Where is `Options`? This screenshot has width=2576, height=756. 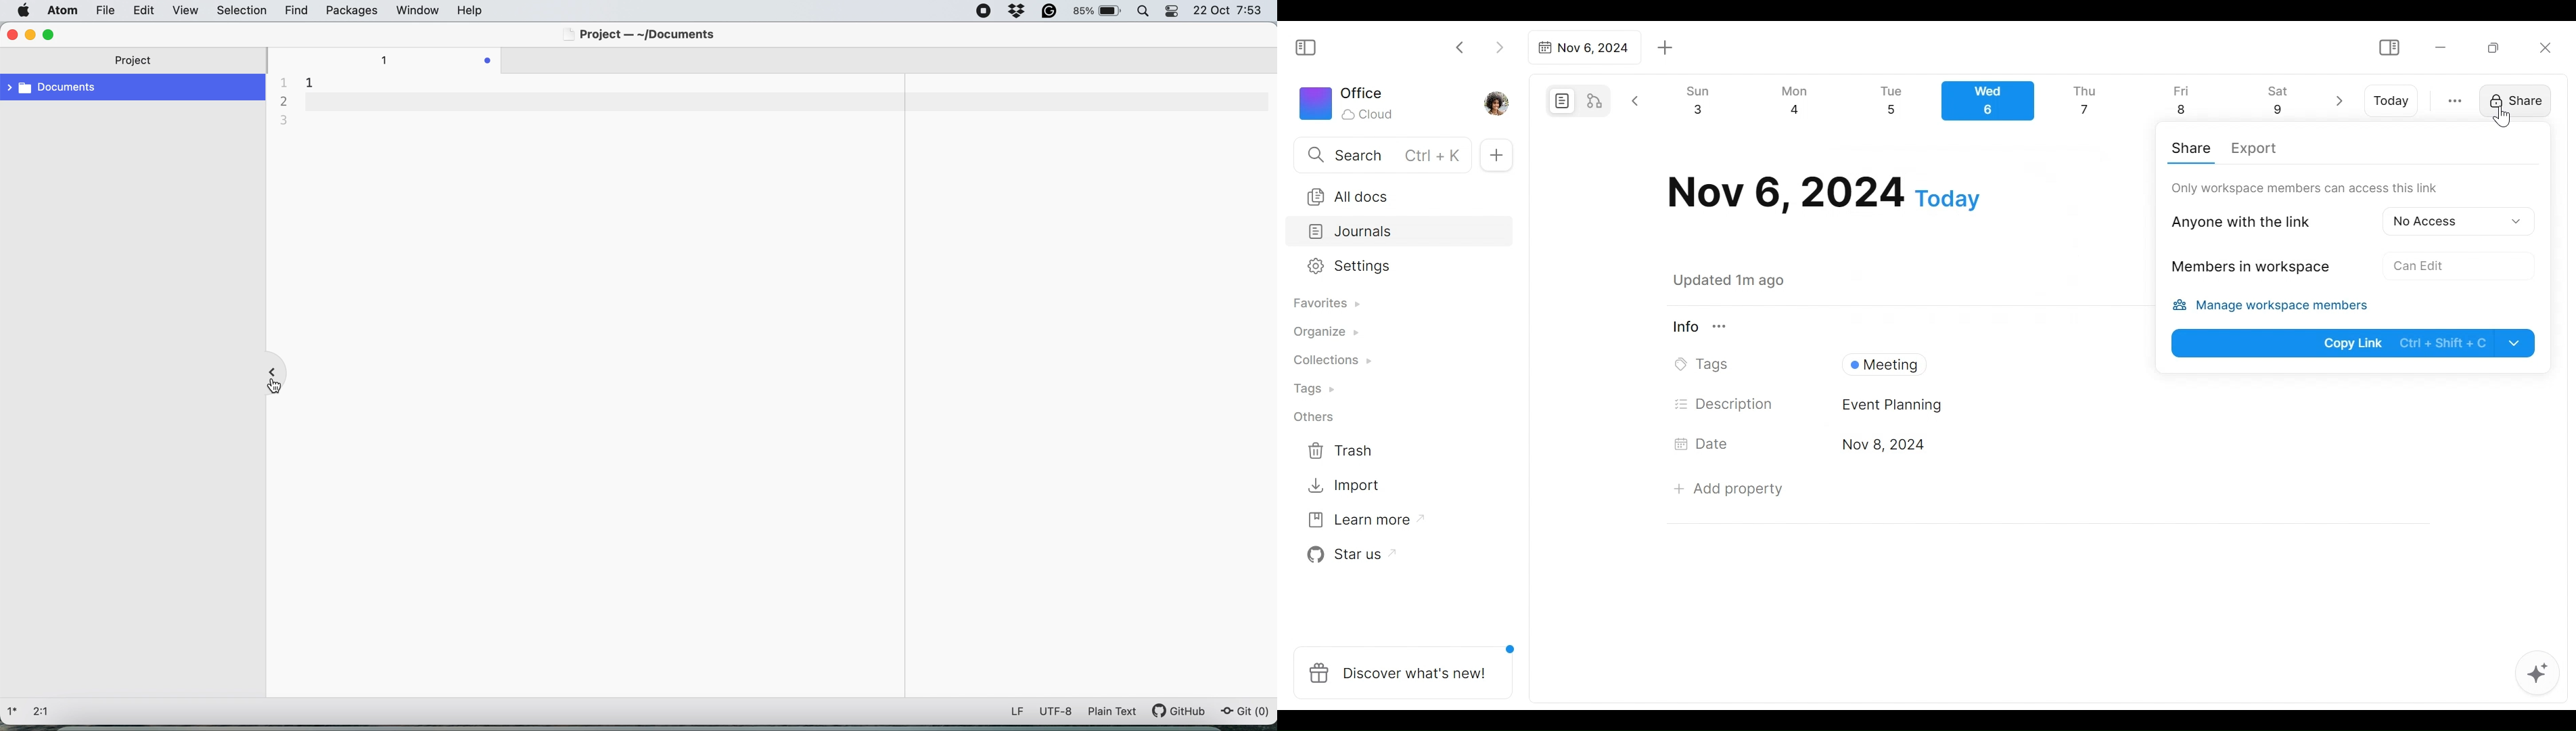
Options is located at coordinates (2417, 265).